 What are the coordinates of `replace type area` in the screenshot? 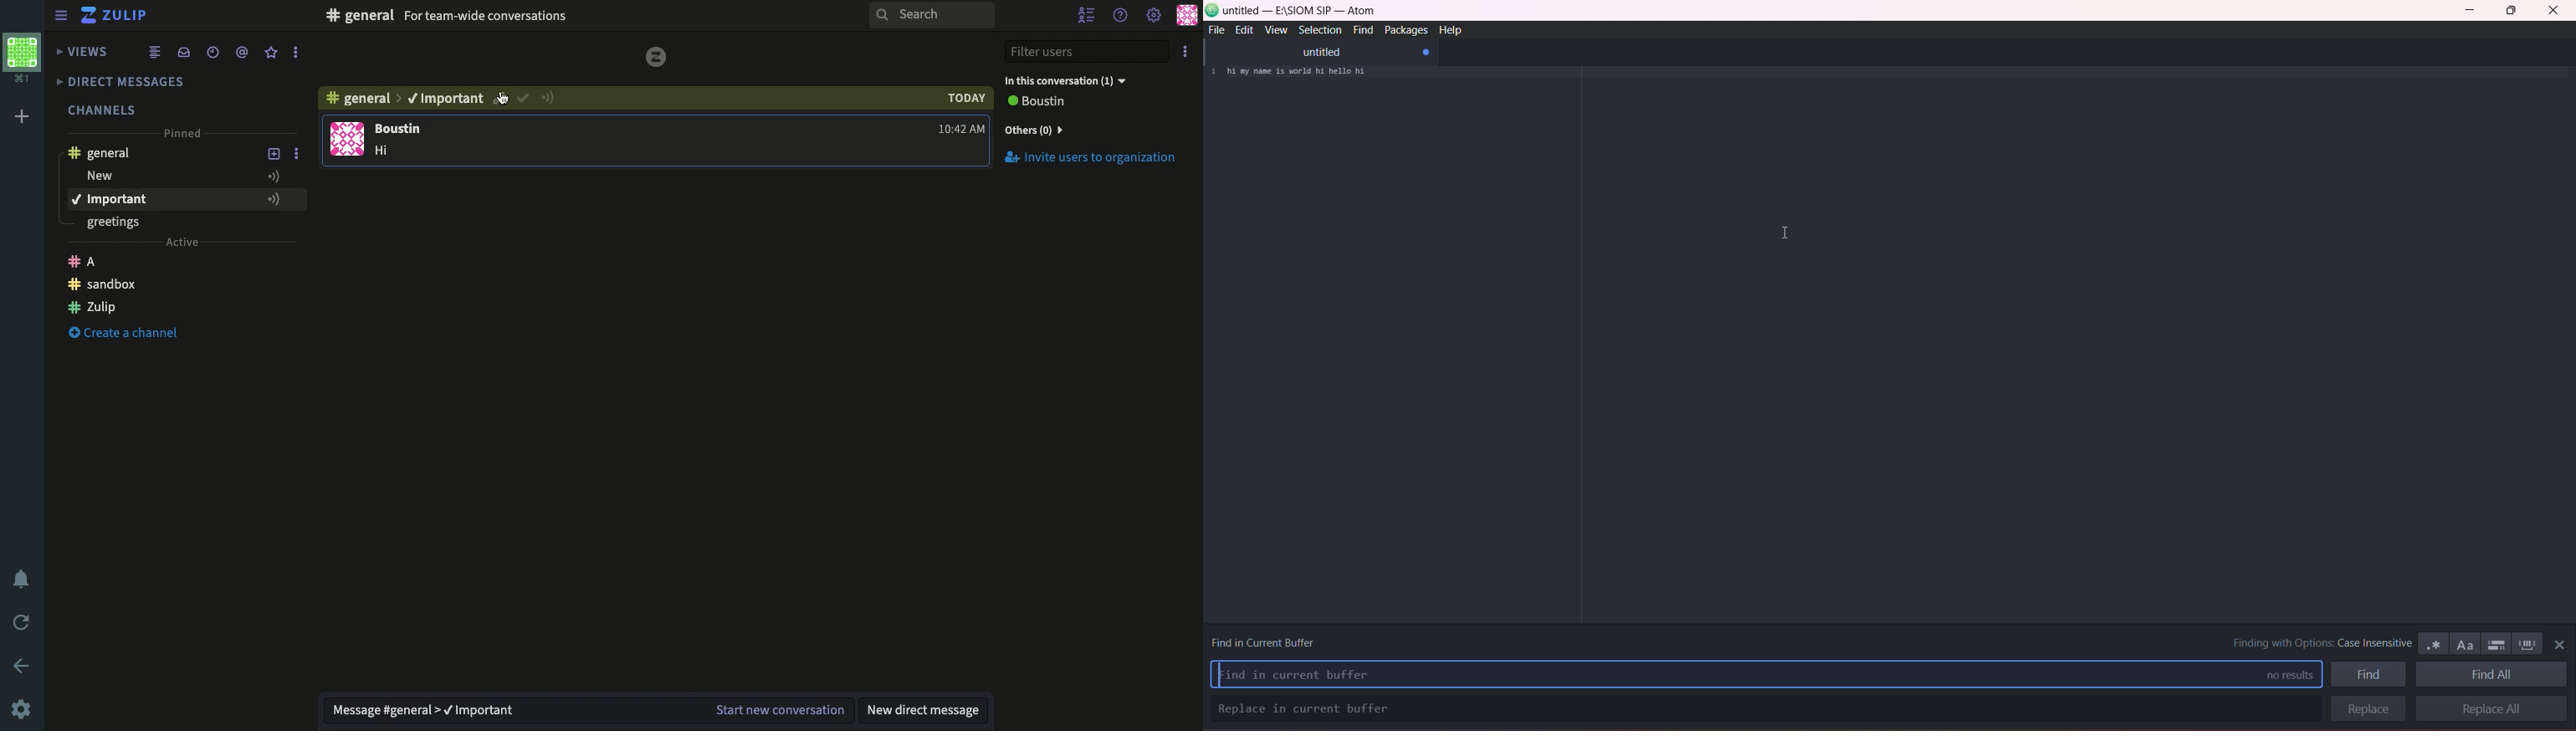 It's located at (1762, 709).